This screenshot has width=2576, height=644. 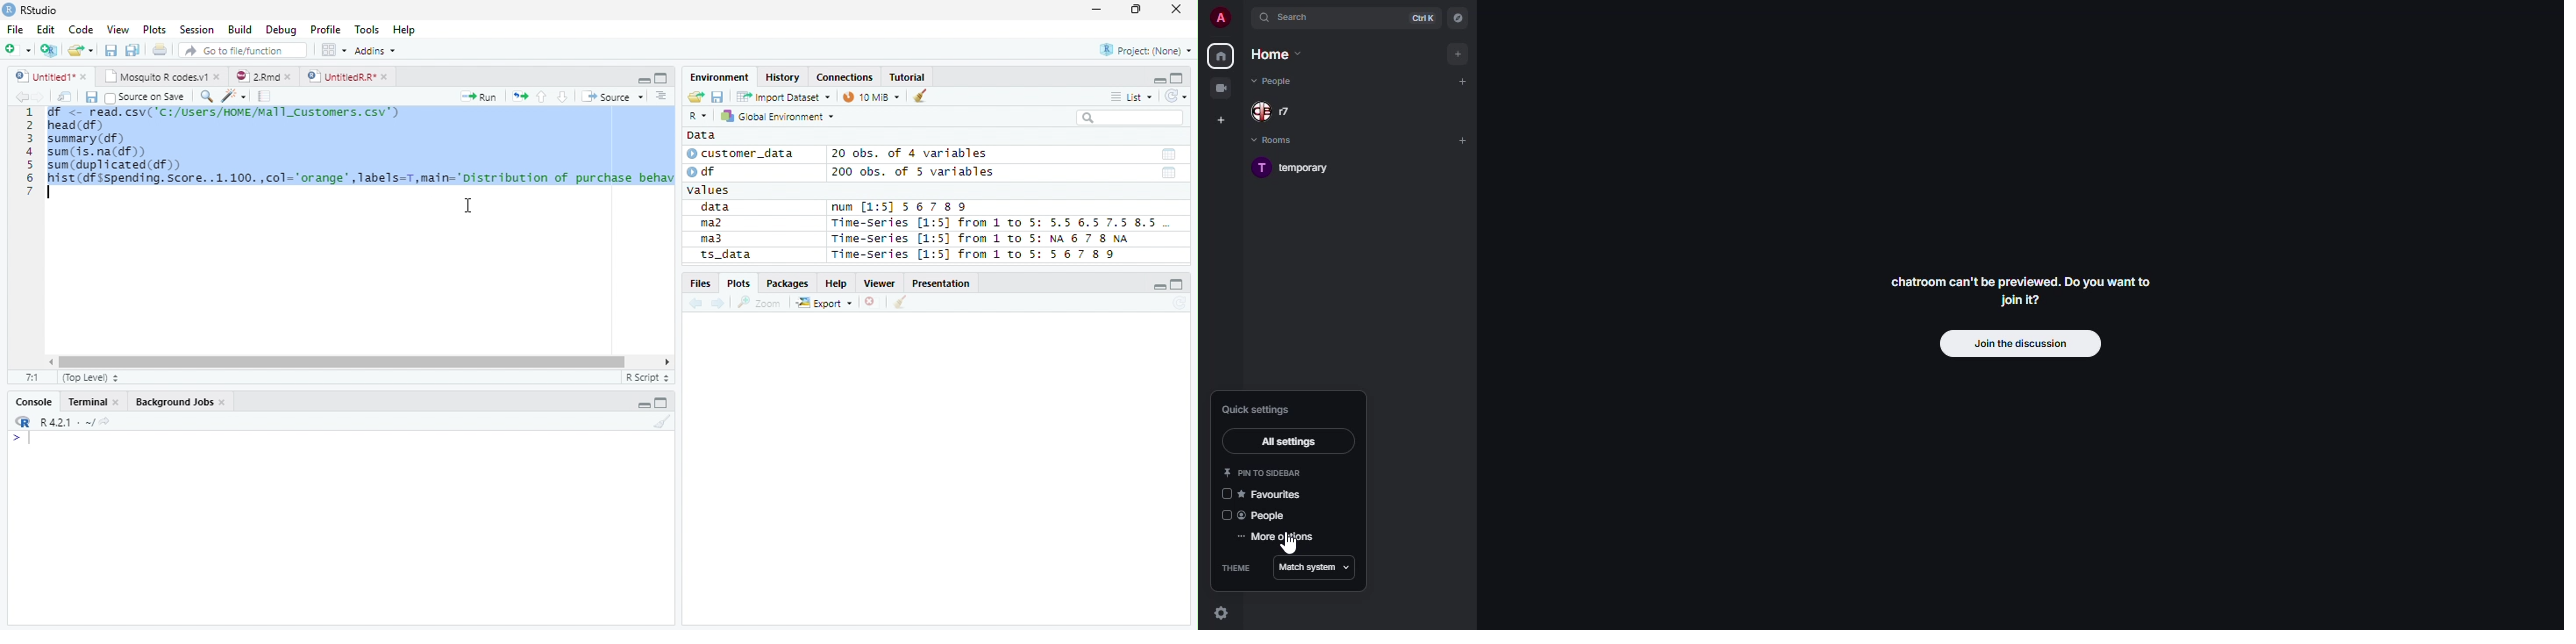 I want to click on Scroll, so click(x=357, y=363).